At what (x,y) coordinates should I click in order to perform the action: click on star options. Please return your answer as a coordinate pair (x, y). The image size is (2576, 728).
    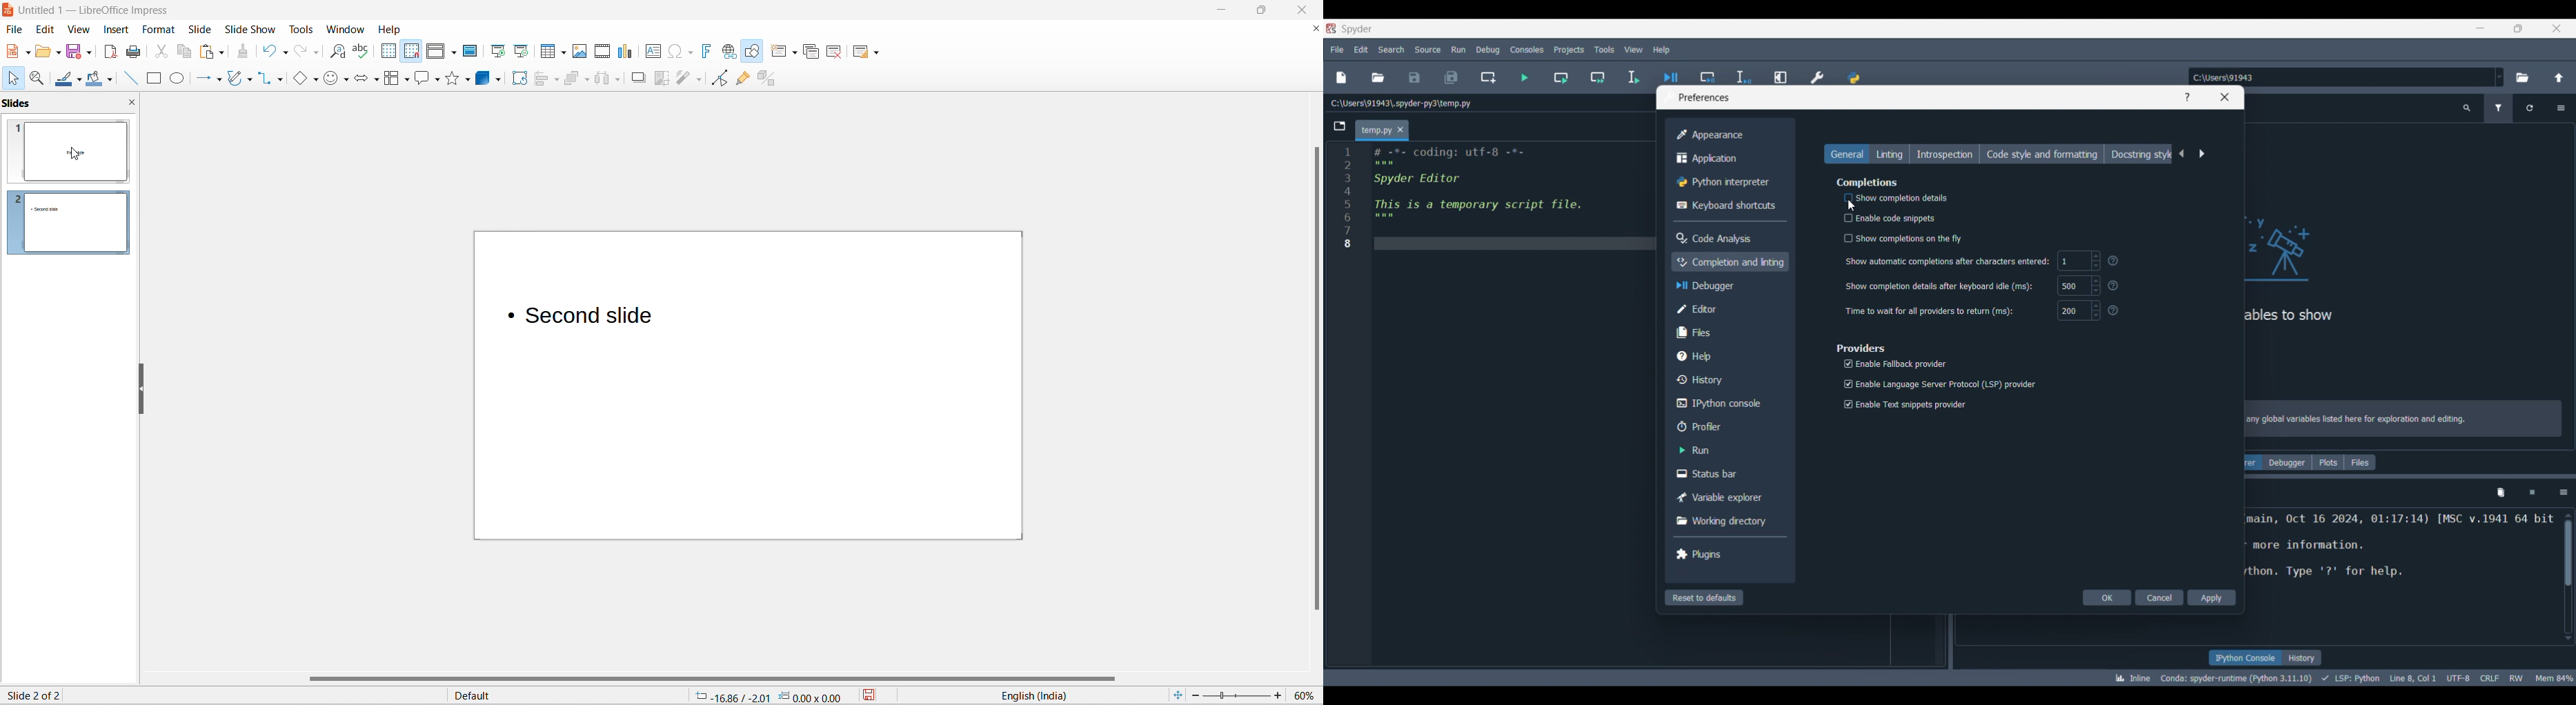
    Looking at the image, I should click on (465, 79).